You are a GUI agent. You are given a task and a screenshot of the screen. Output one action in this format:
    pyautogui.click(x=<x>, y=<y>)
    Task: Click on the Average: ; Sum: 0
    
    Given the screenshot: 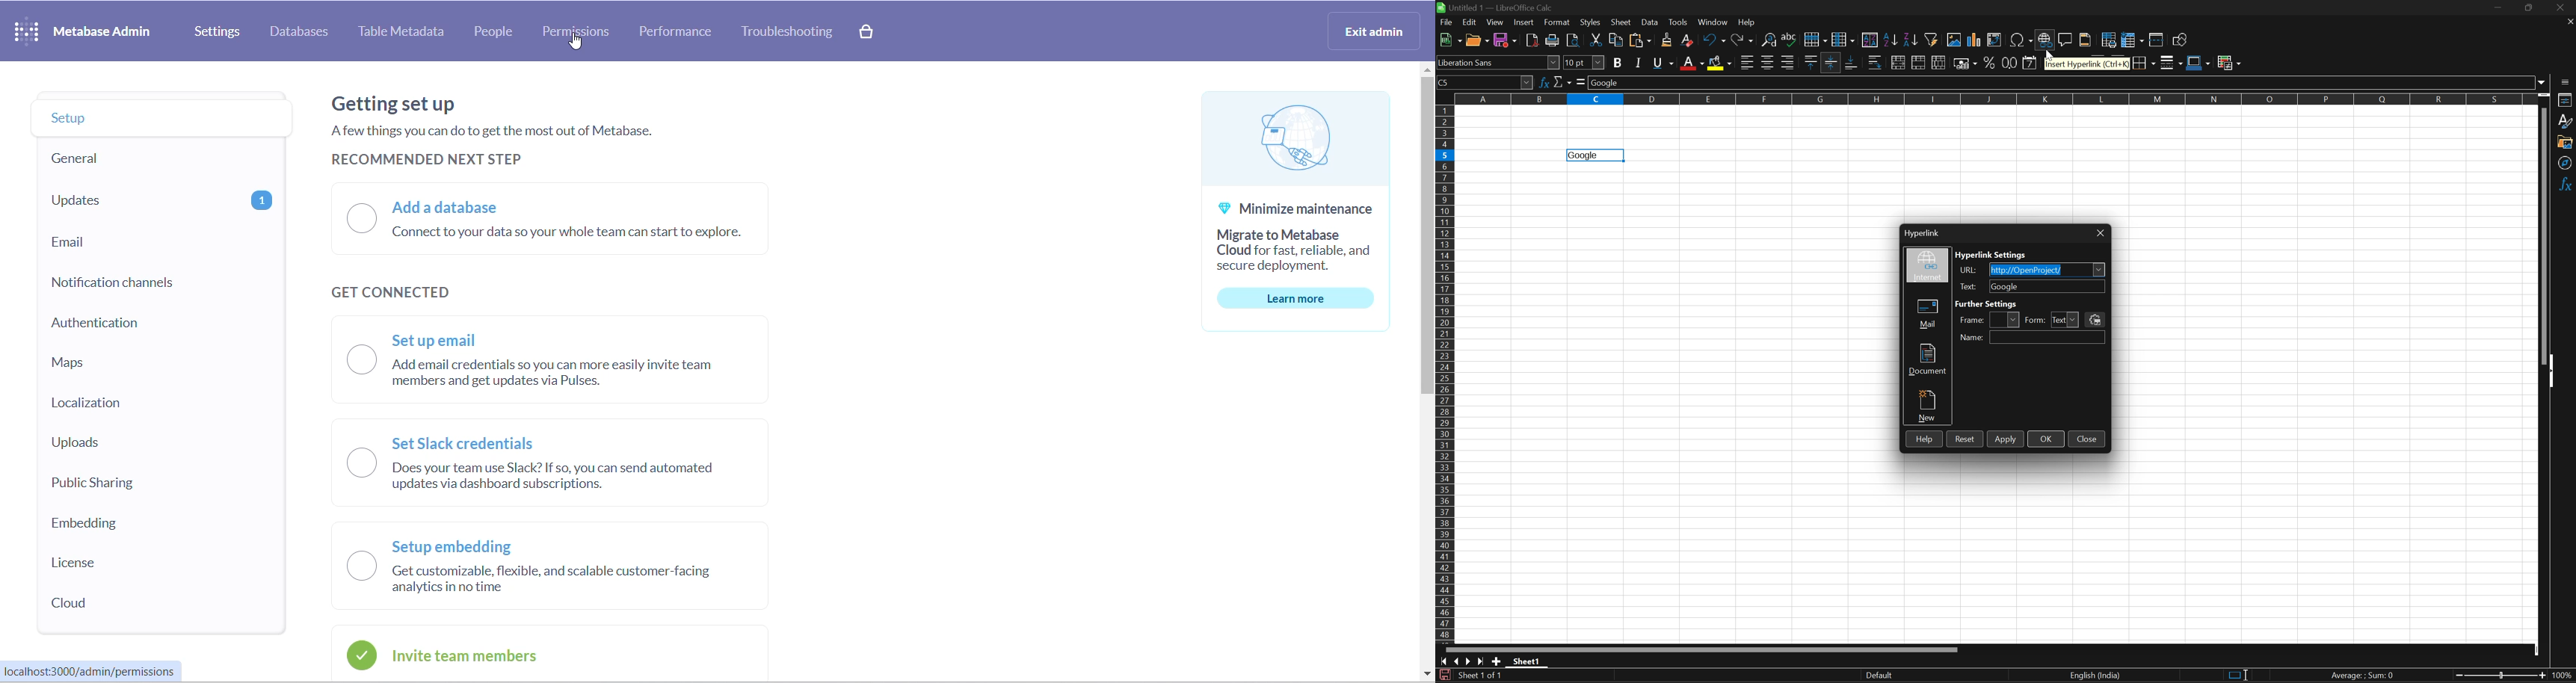 What is the action you would take?
    pyautogui.click(x=2364, y=676)
    